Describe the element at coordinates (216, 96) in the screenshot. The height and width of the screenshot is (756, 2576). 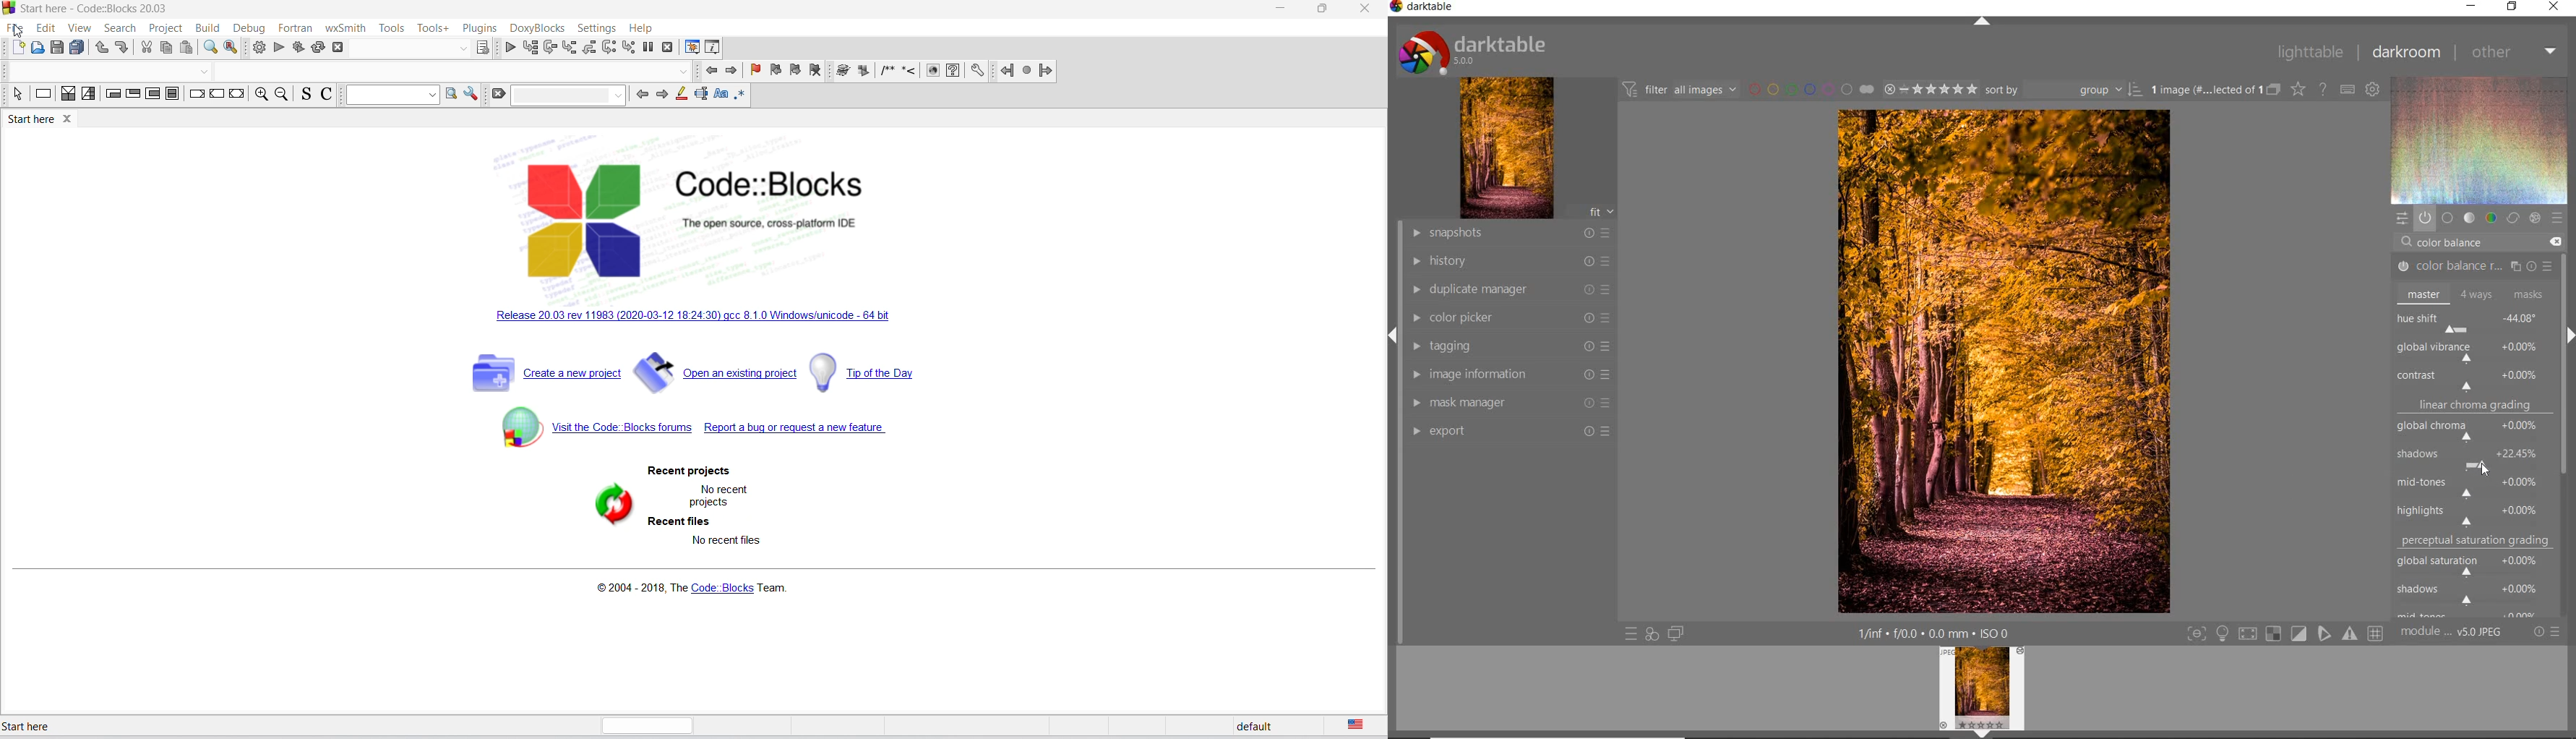
I see `continue instruction` at that location.